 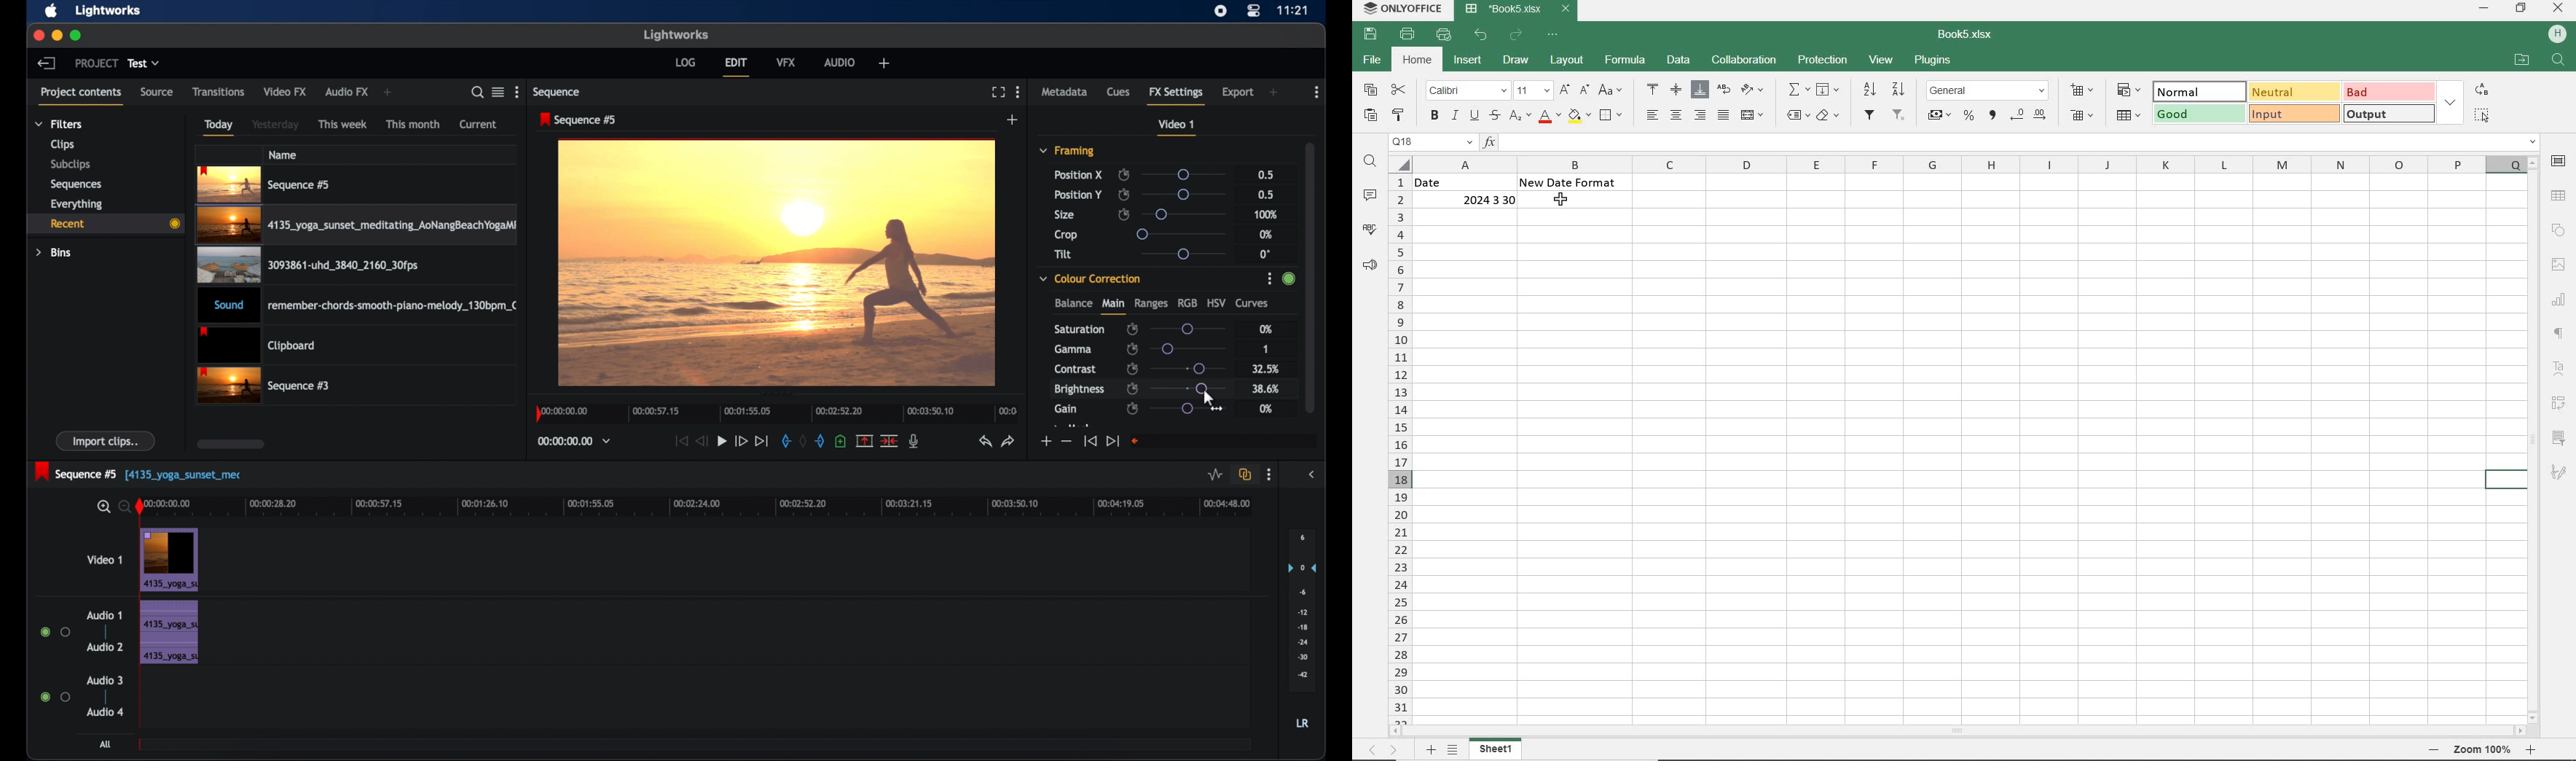 What do you see at coordinates (1478, 200) in the screenshot?
I see `2024 3 30` at bounding box center [1478, 200].